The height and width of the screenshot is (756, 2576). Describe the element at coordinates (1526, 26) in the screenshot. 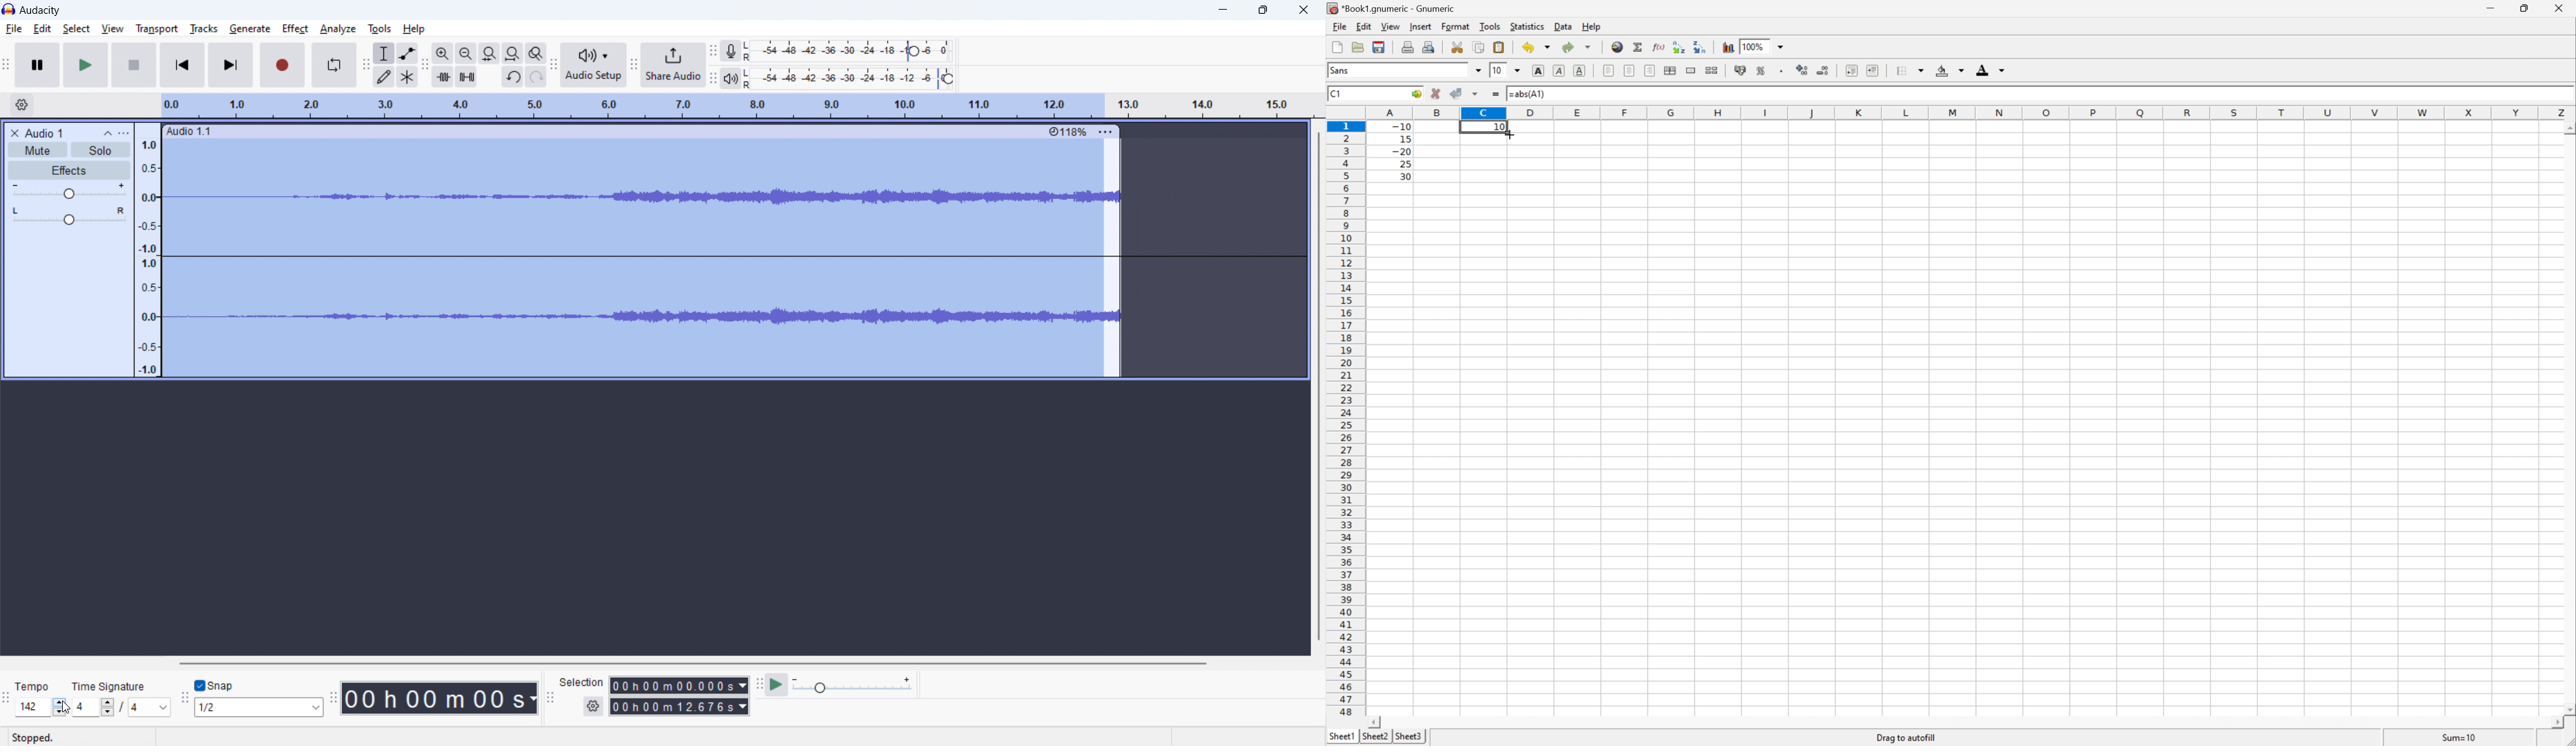

I see `Statistics` at that location.